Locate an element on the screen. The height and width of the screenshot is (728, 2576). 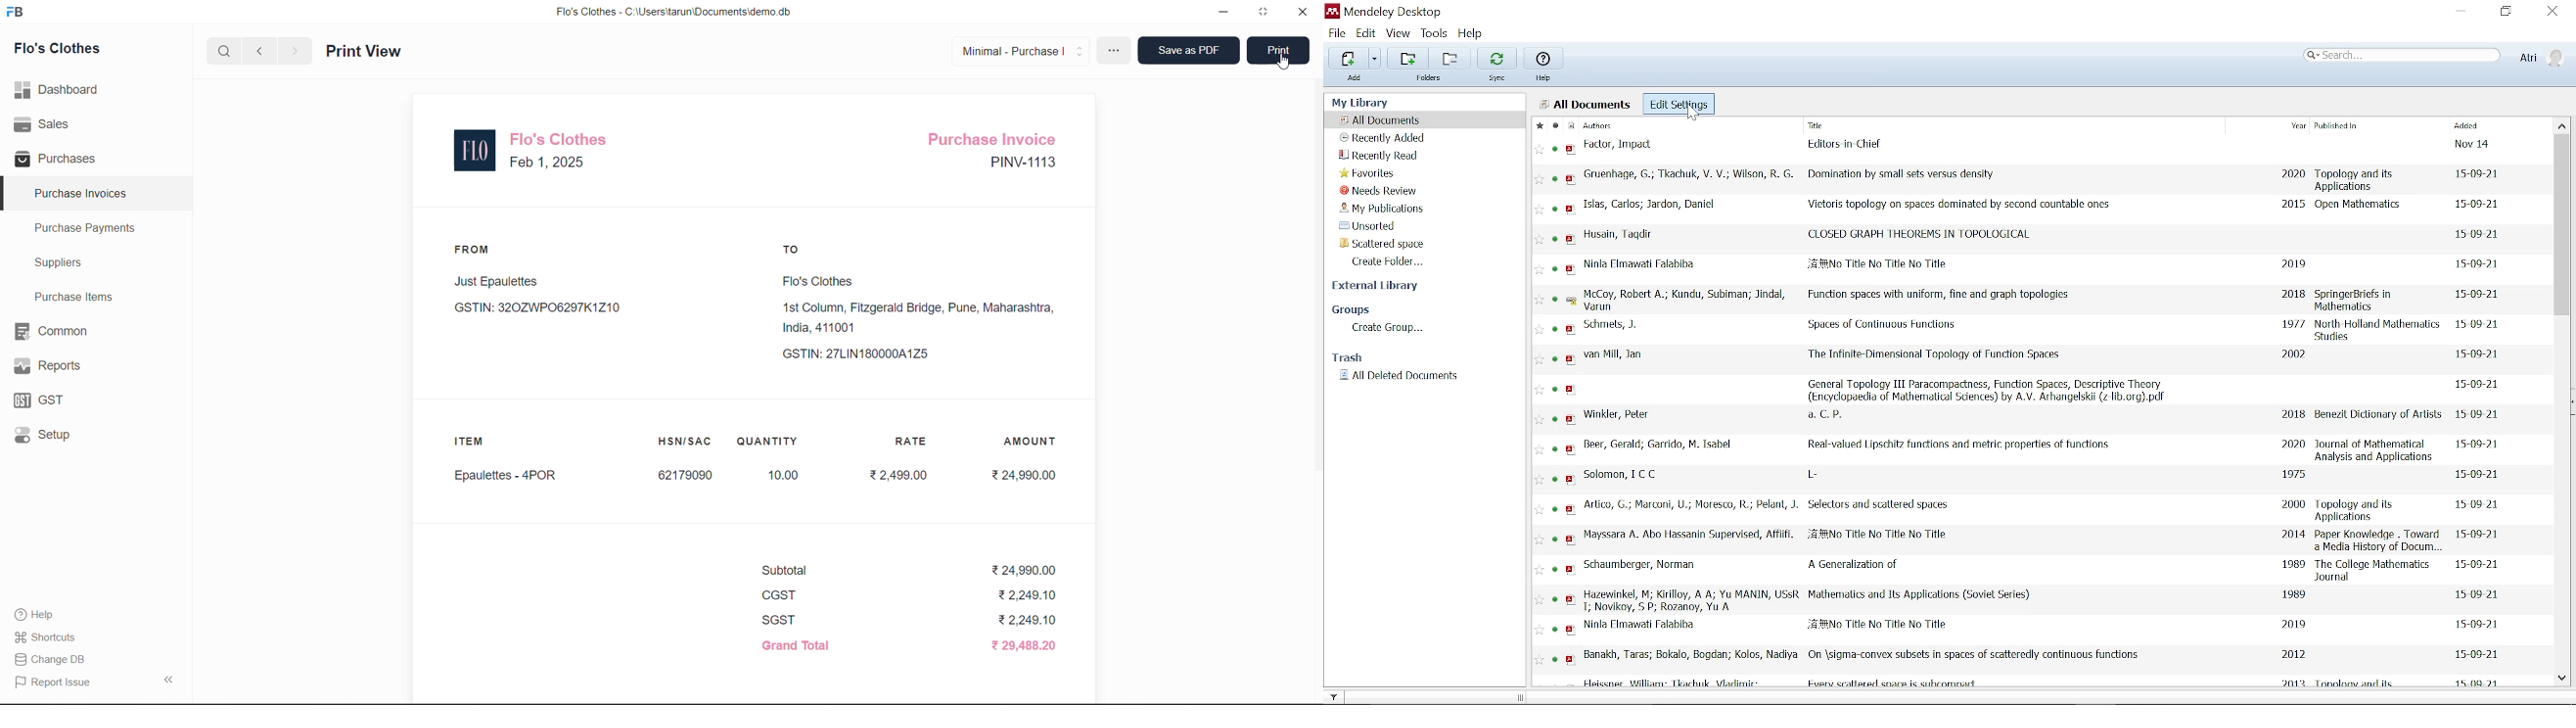
sync is located at coordinates (1499, 79).